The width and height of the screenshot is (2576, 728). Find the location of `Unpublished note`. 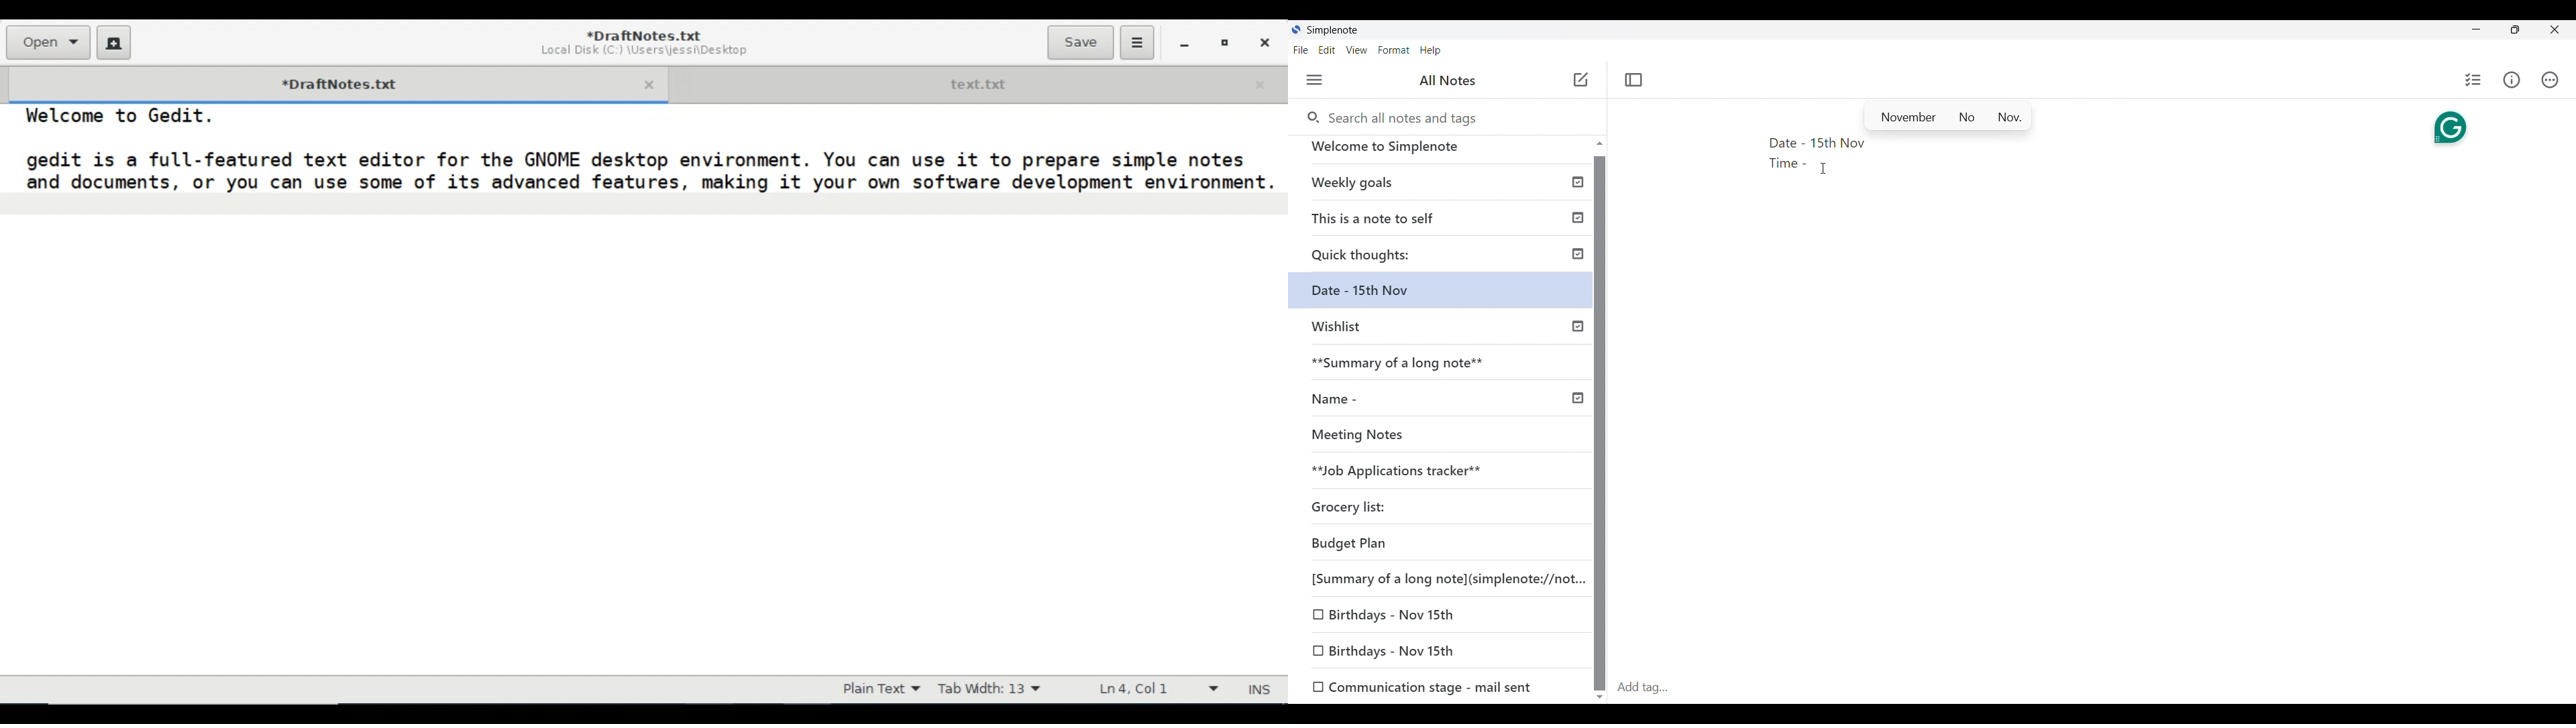

Unpublished note is located at coordinates (1442, 577).